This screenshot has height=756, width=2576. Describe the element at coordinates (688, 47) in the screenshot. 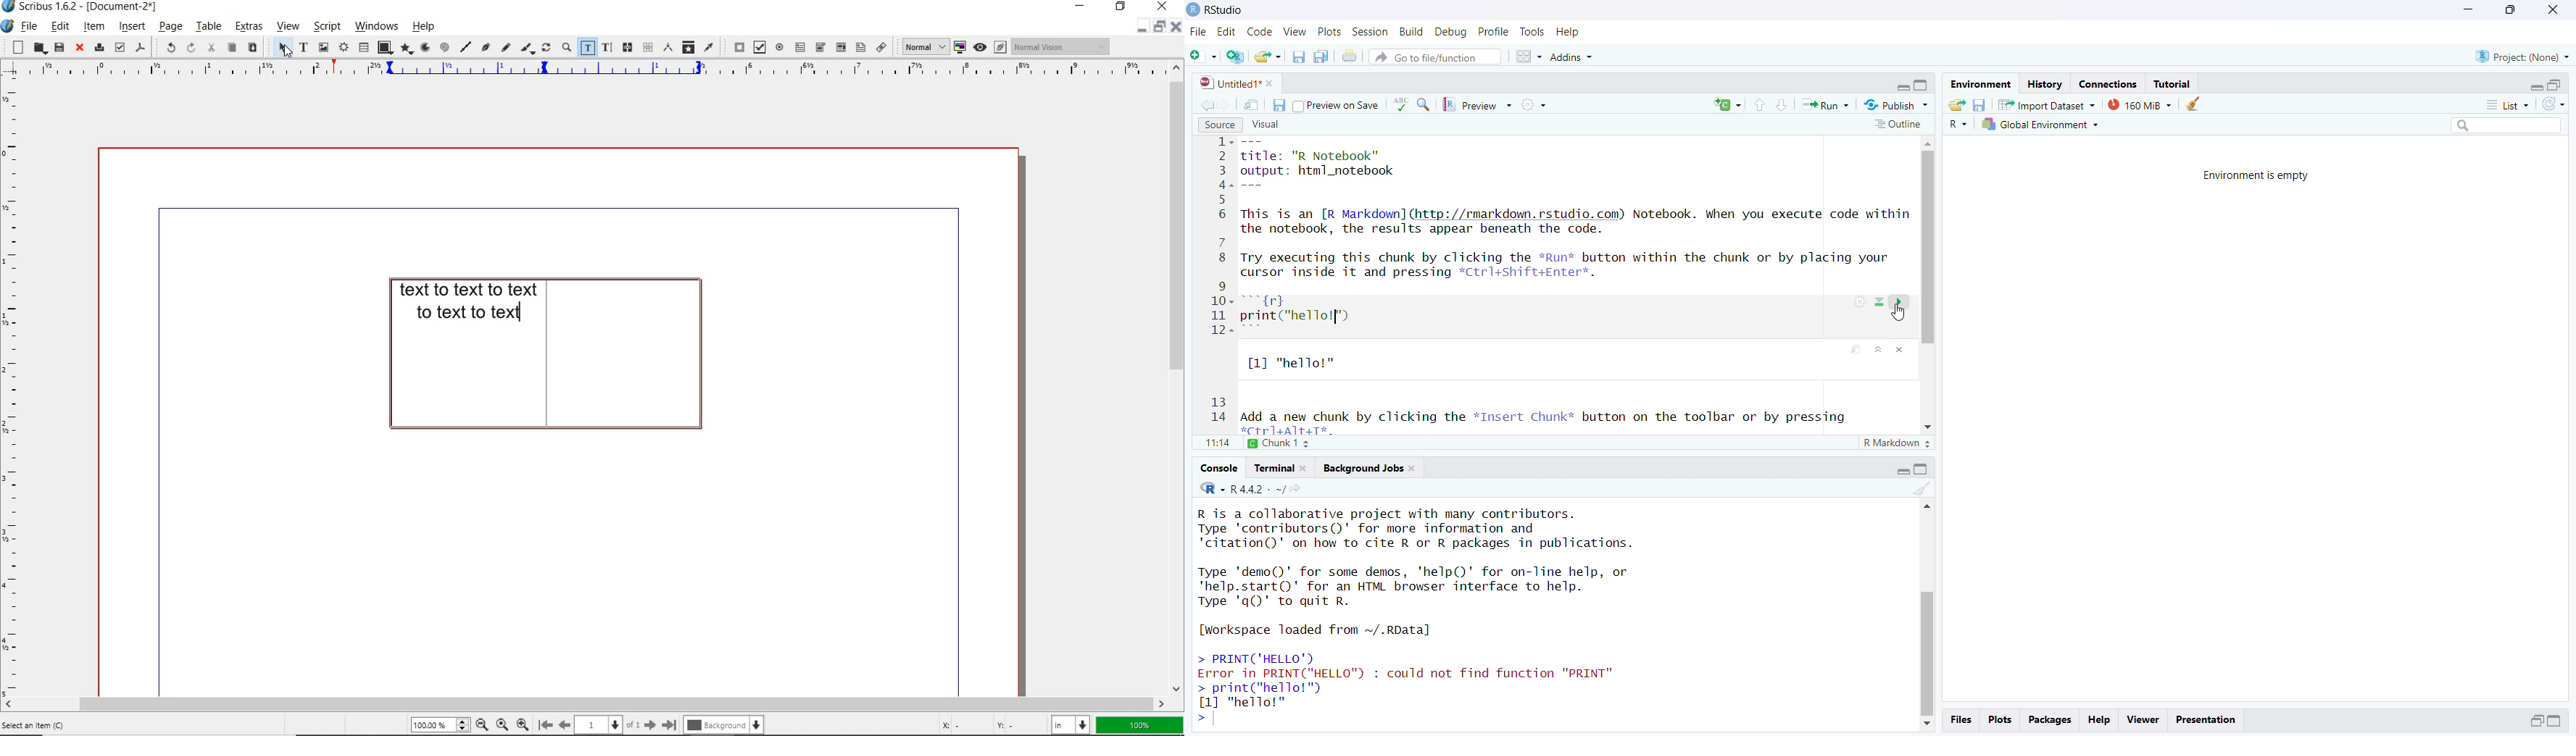

I see `copy item properties` at that location.